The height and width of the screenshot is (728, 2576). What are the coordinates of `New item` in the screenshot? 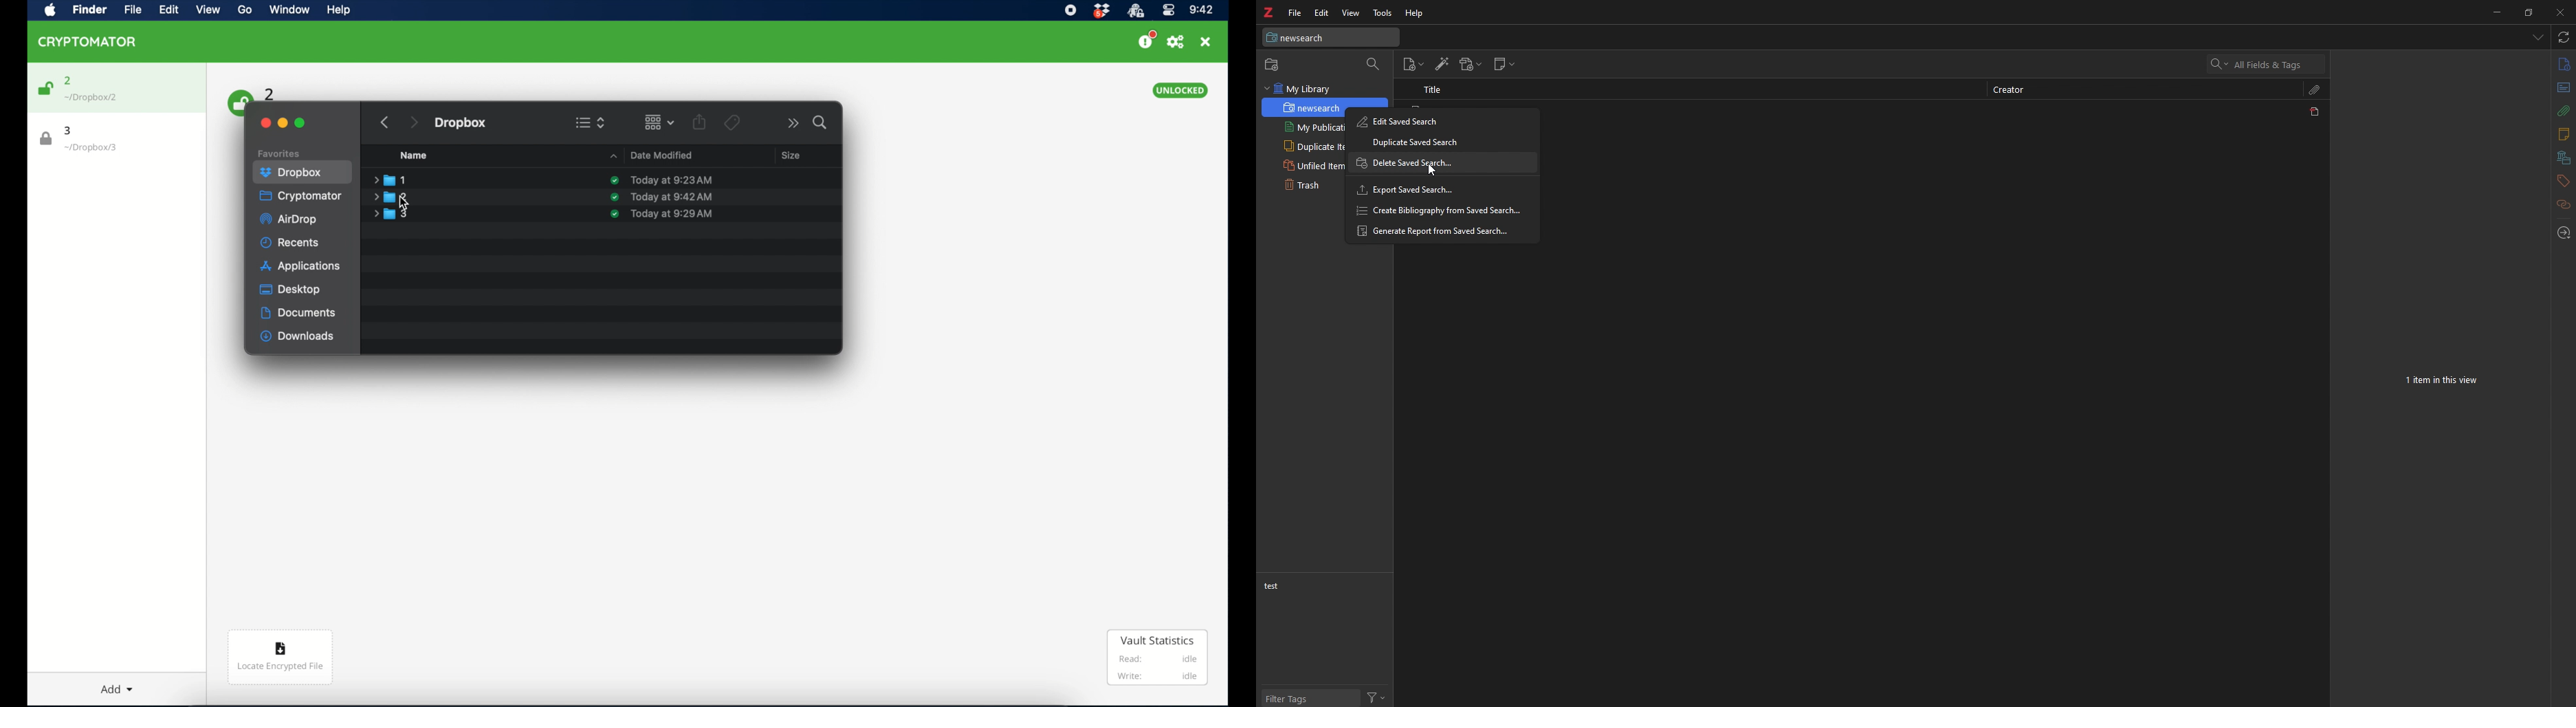 It's located at (1411, 65).